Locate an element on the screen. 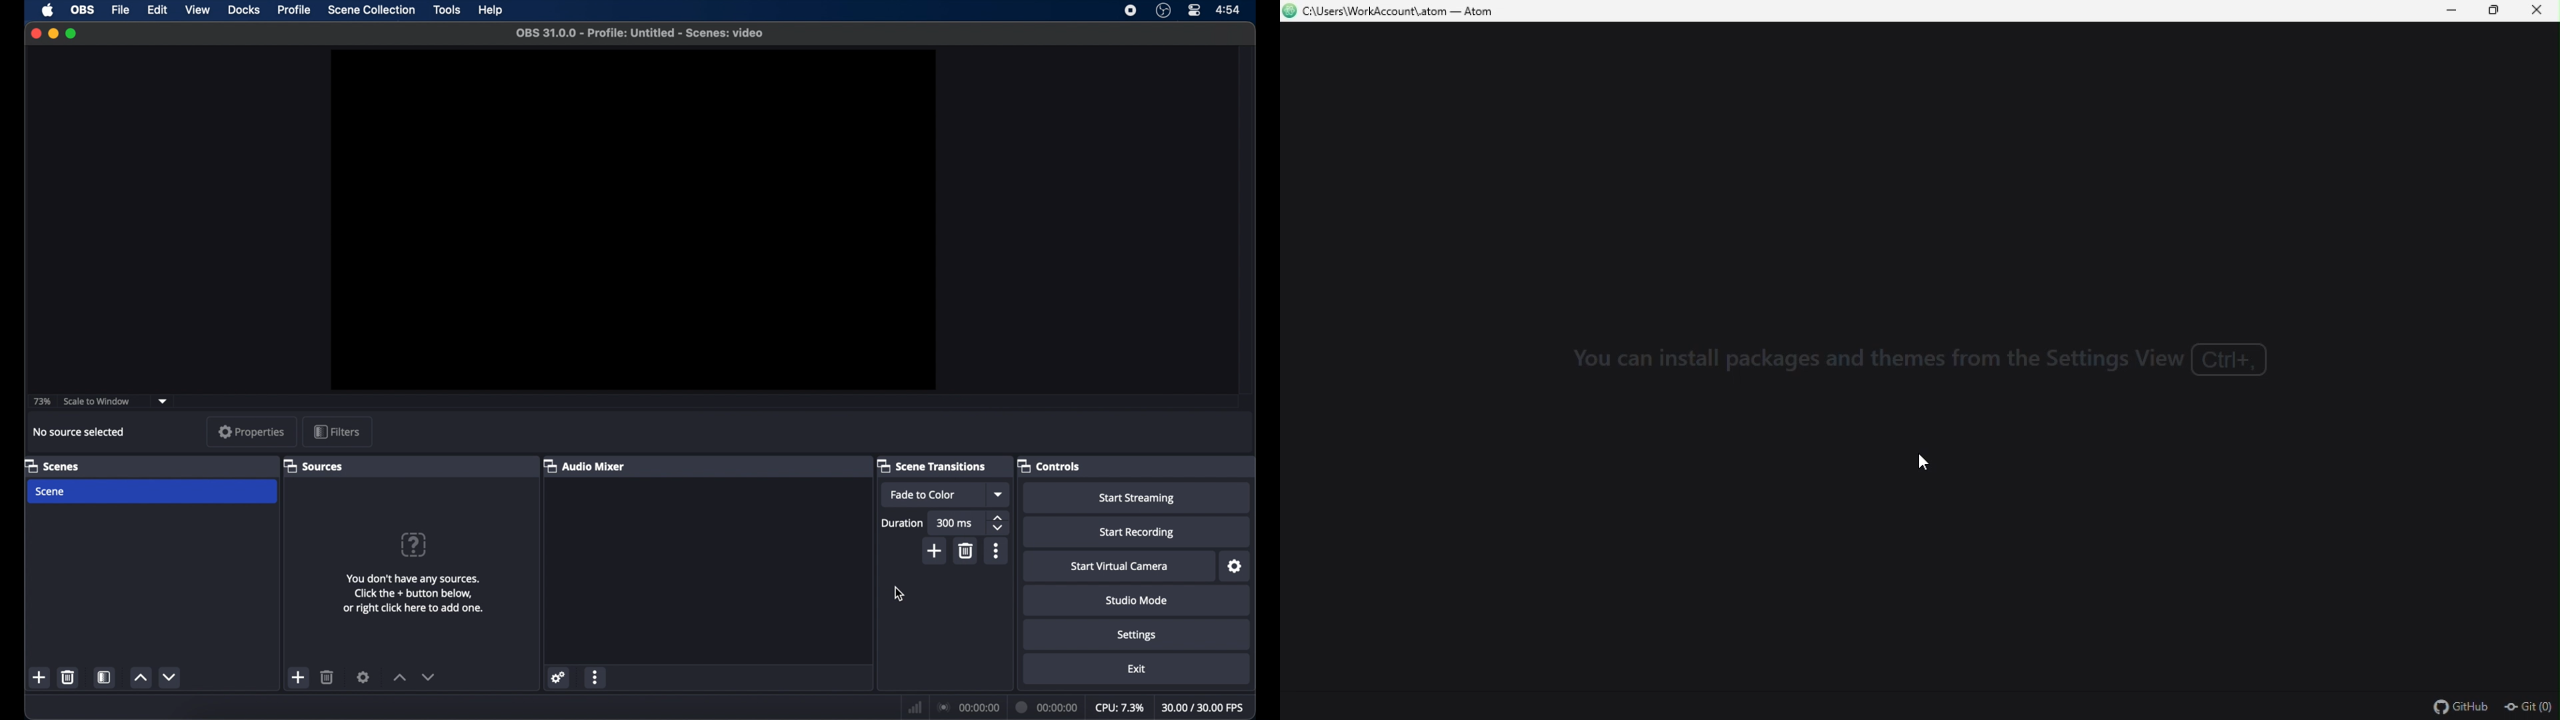  filters is located at coordinates (336, 431).